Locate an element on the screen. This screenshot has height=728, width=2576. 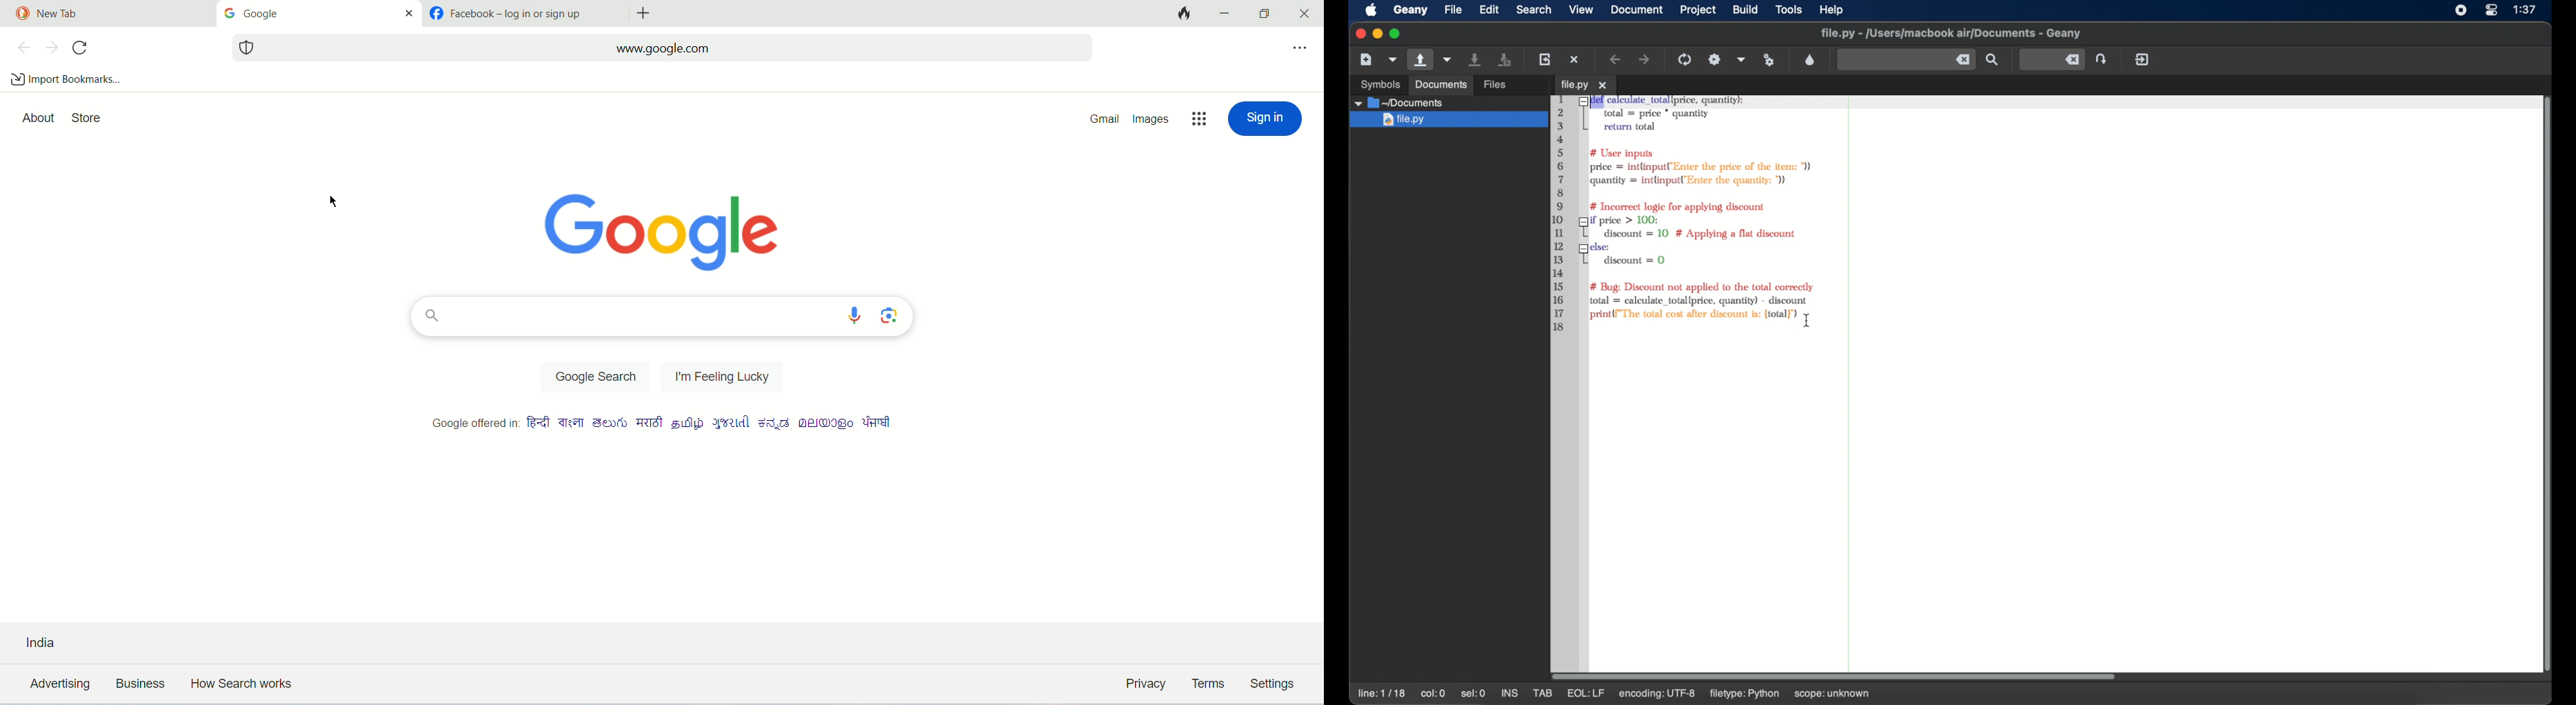
scroll bar is located at coordinates (1841, 675).